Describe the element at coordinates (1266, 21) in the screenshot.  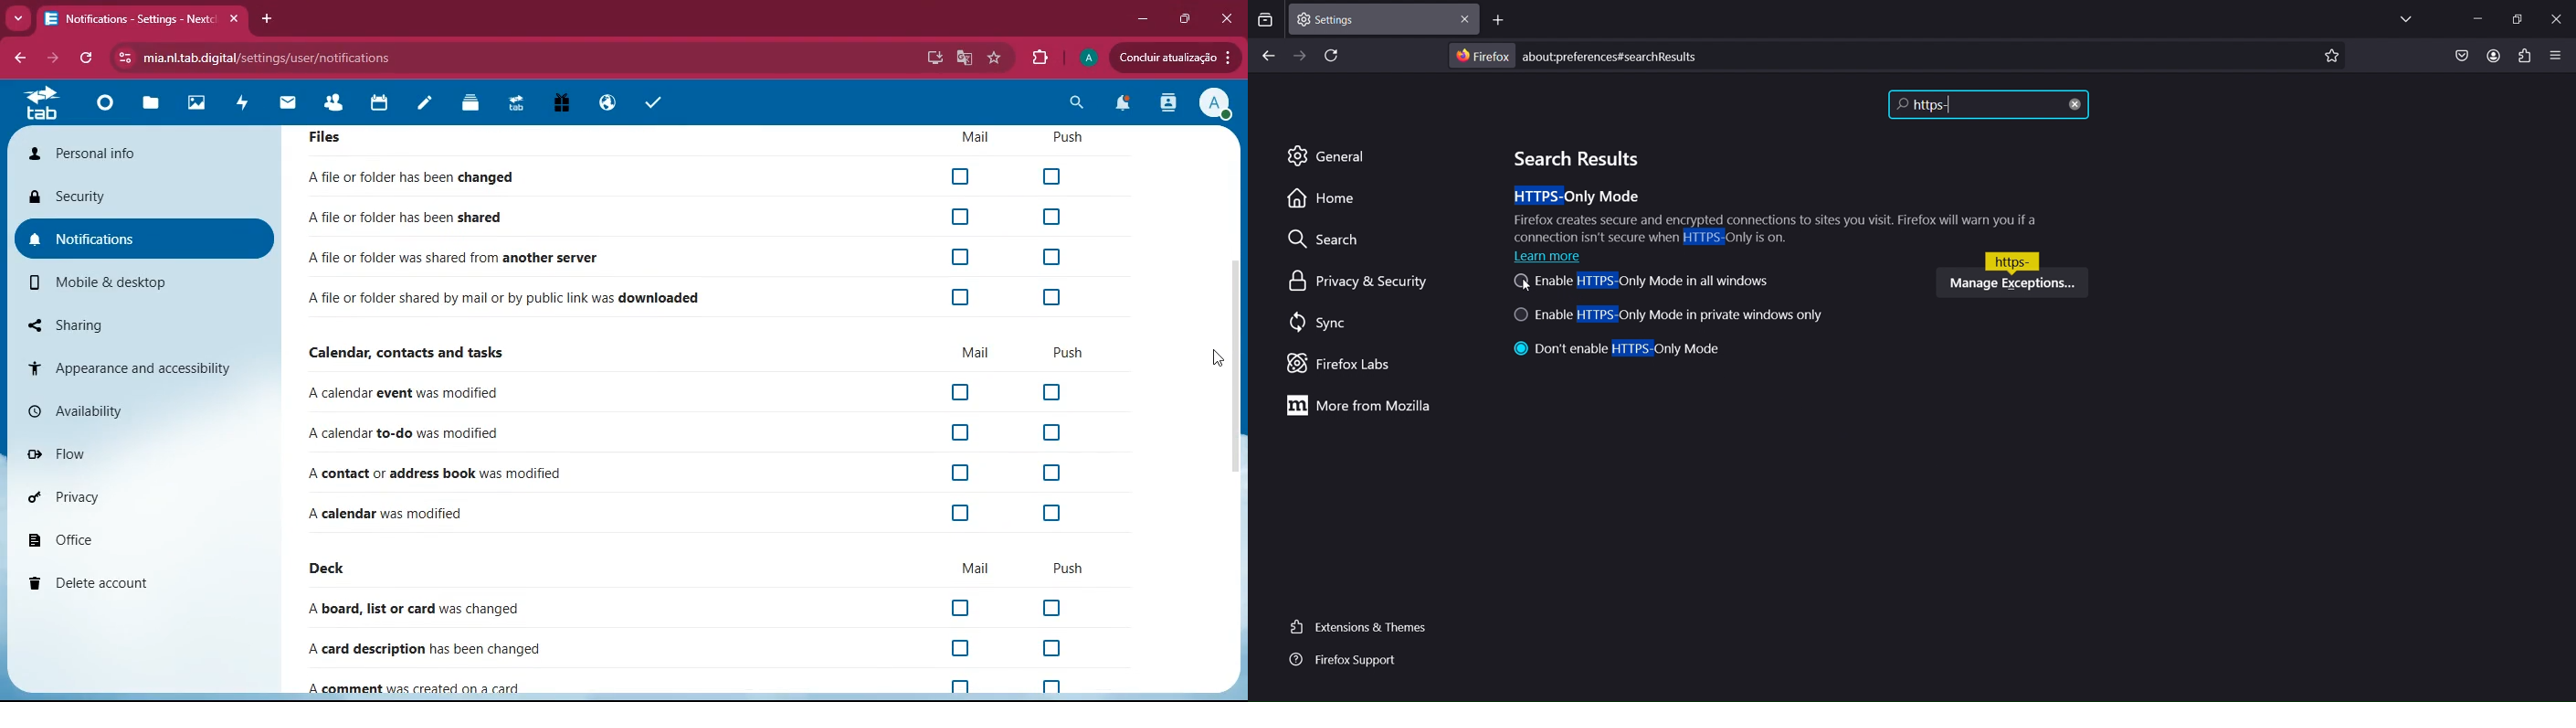
I see `search tabs` at that location.